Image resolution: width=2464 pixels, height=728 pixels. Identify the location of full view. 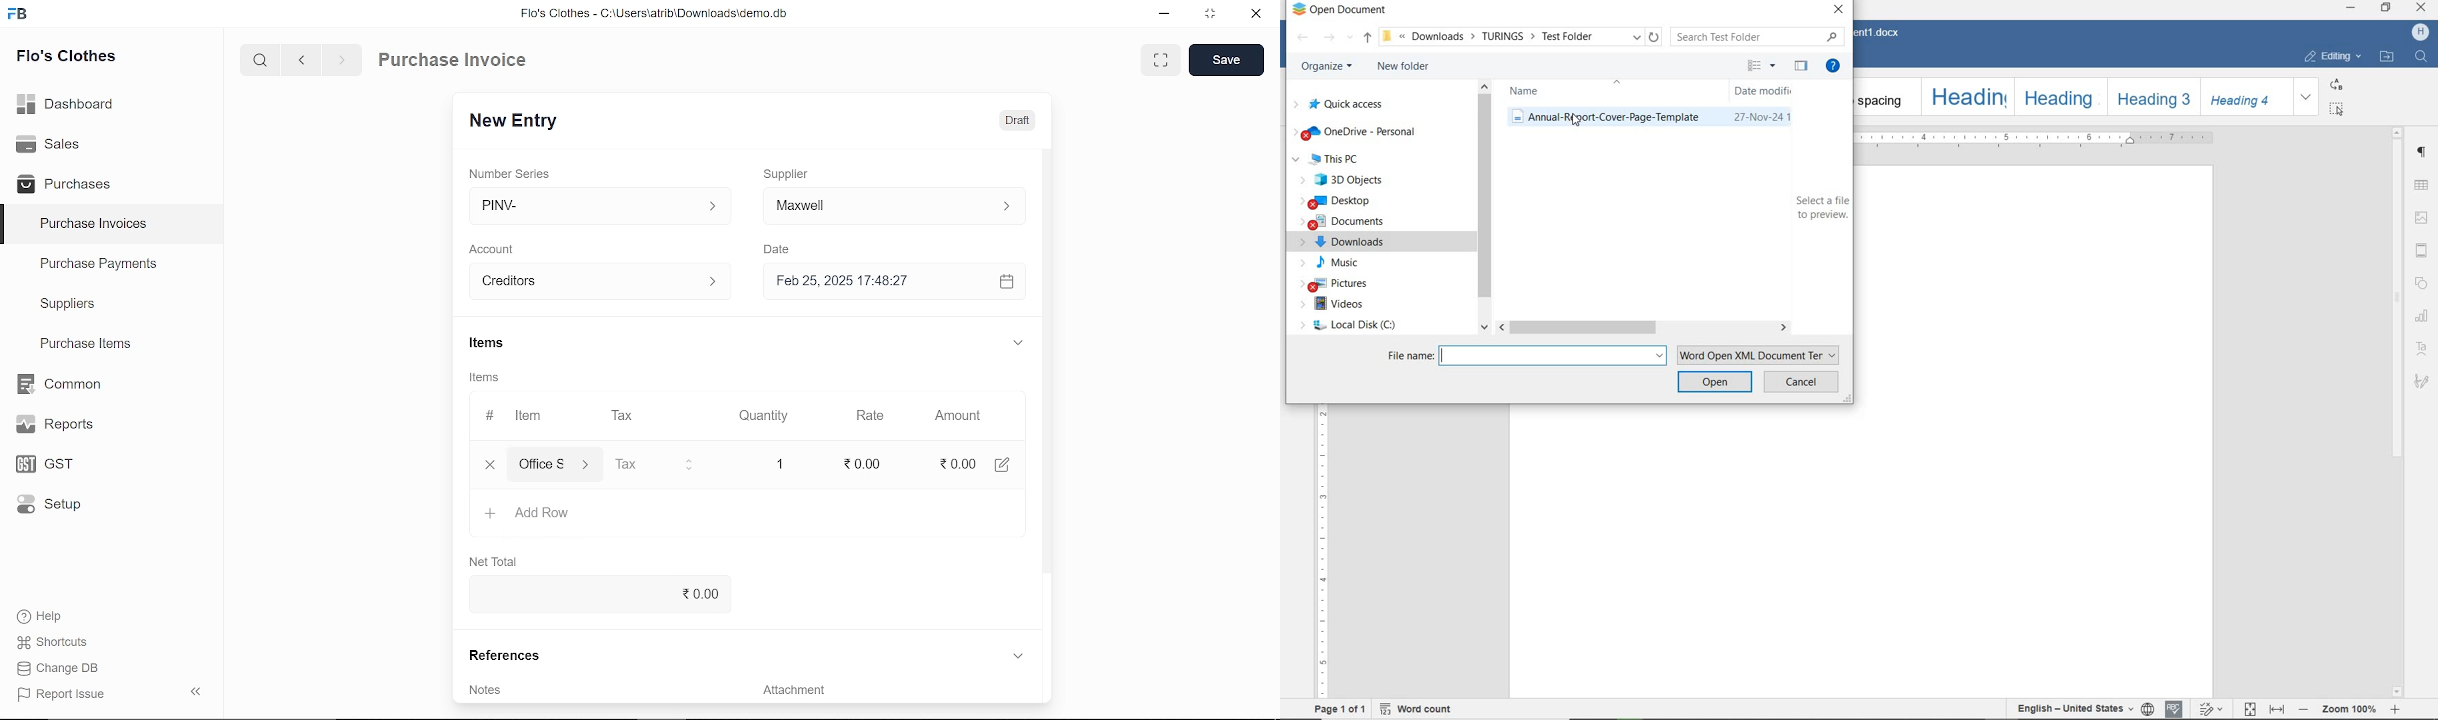
(1162, 60).